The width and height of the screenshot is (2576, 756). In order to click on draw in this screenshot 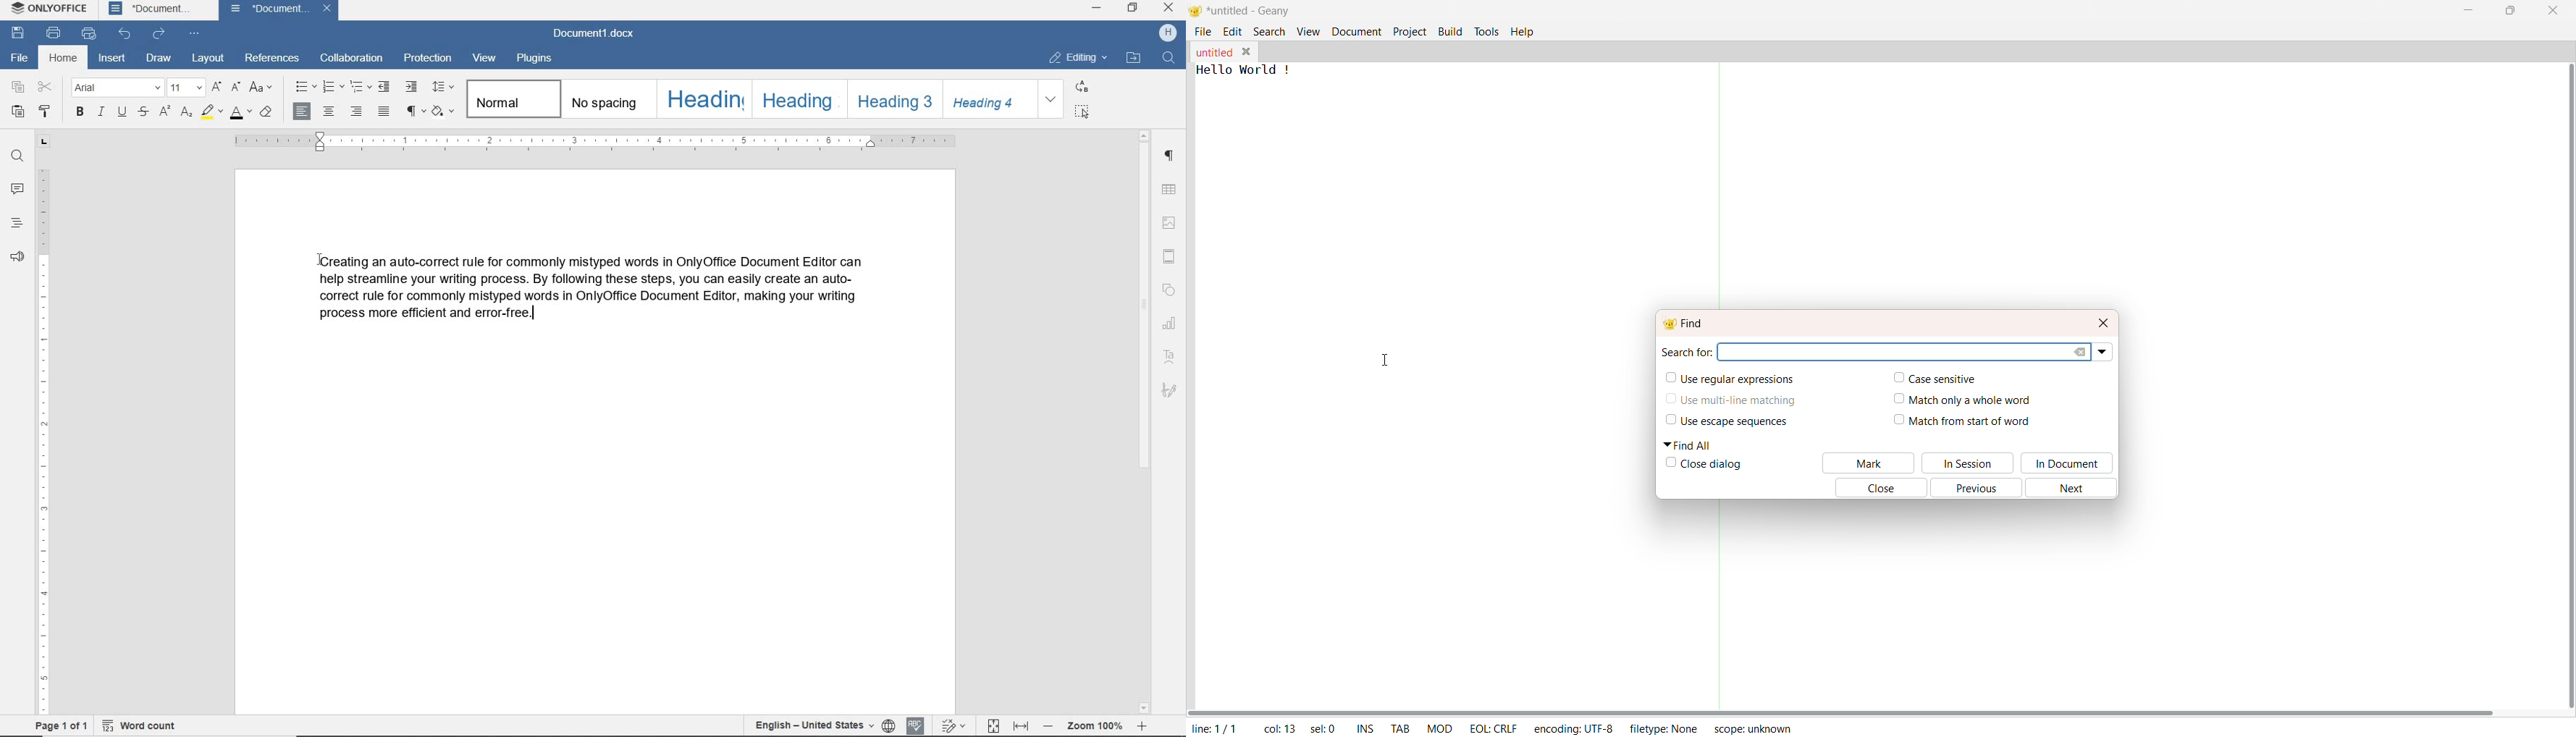, I will do `click(159, 59)`.